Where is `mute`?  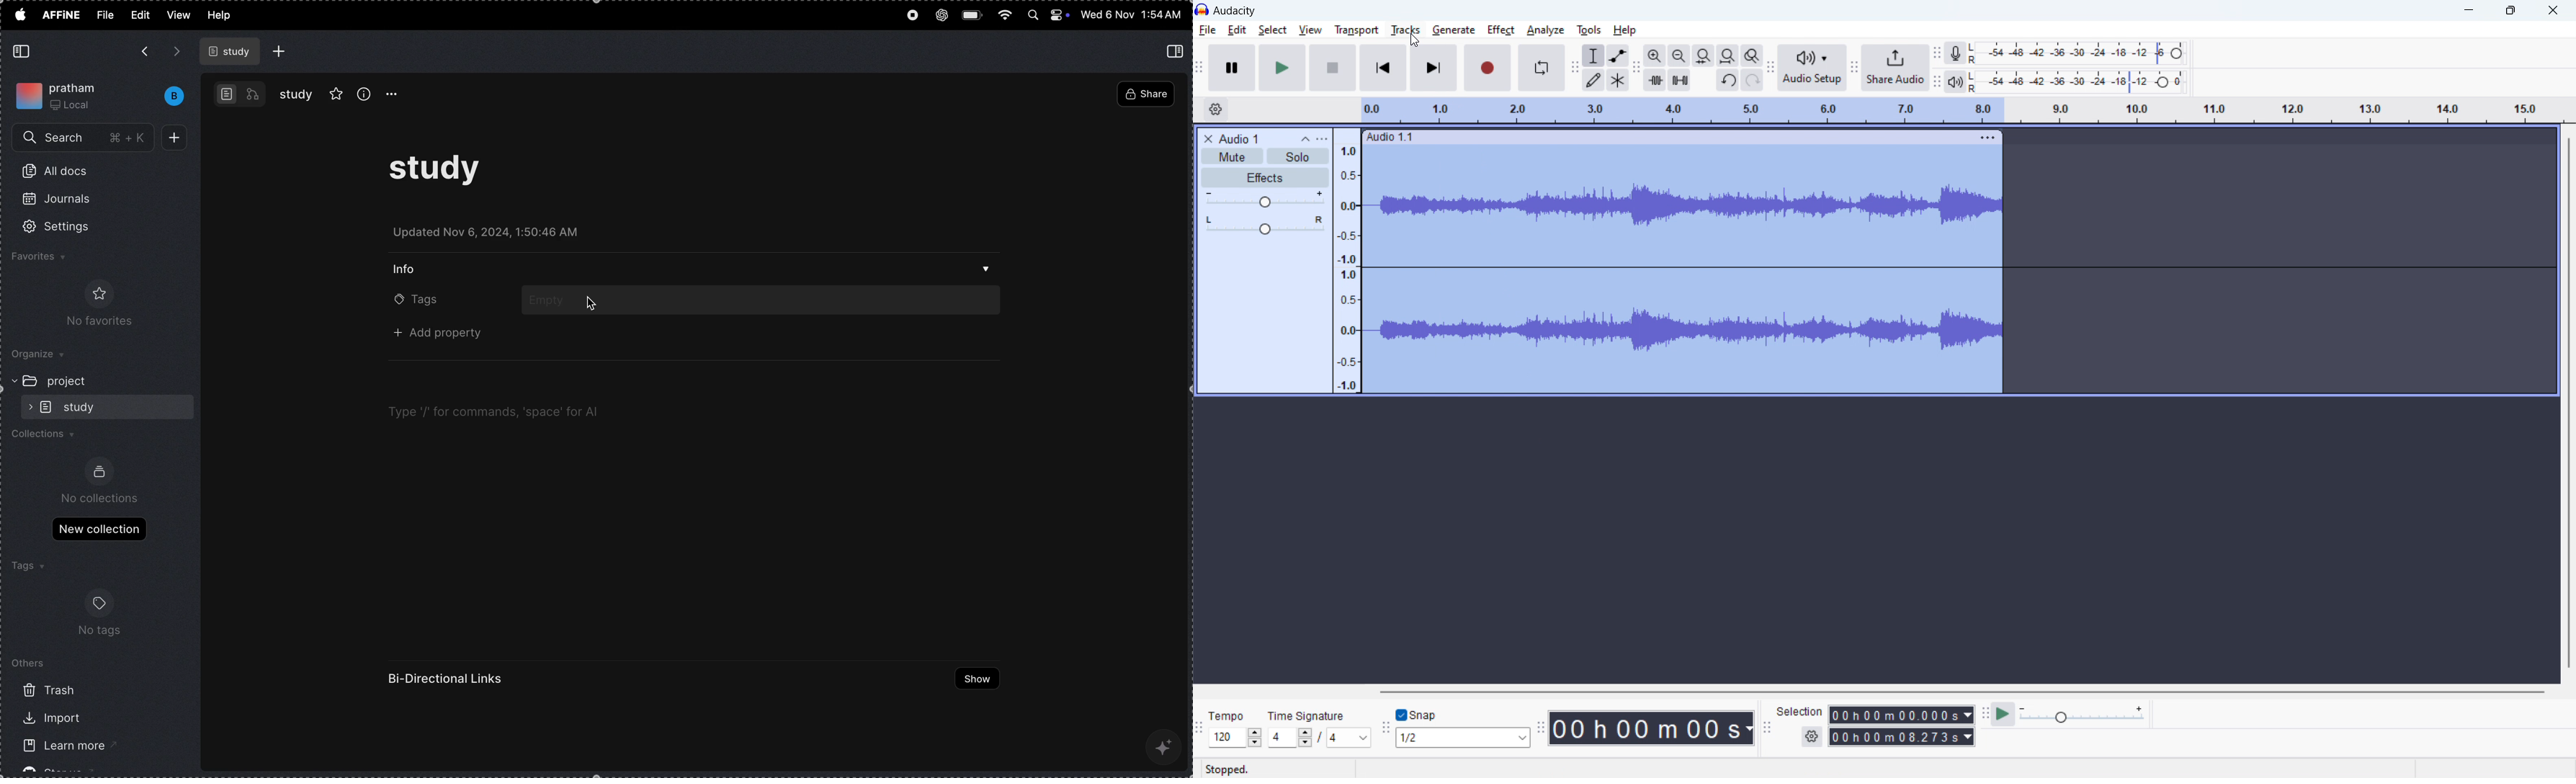 mute is located at coordinates (1232, 156).